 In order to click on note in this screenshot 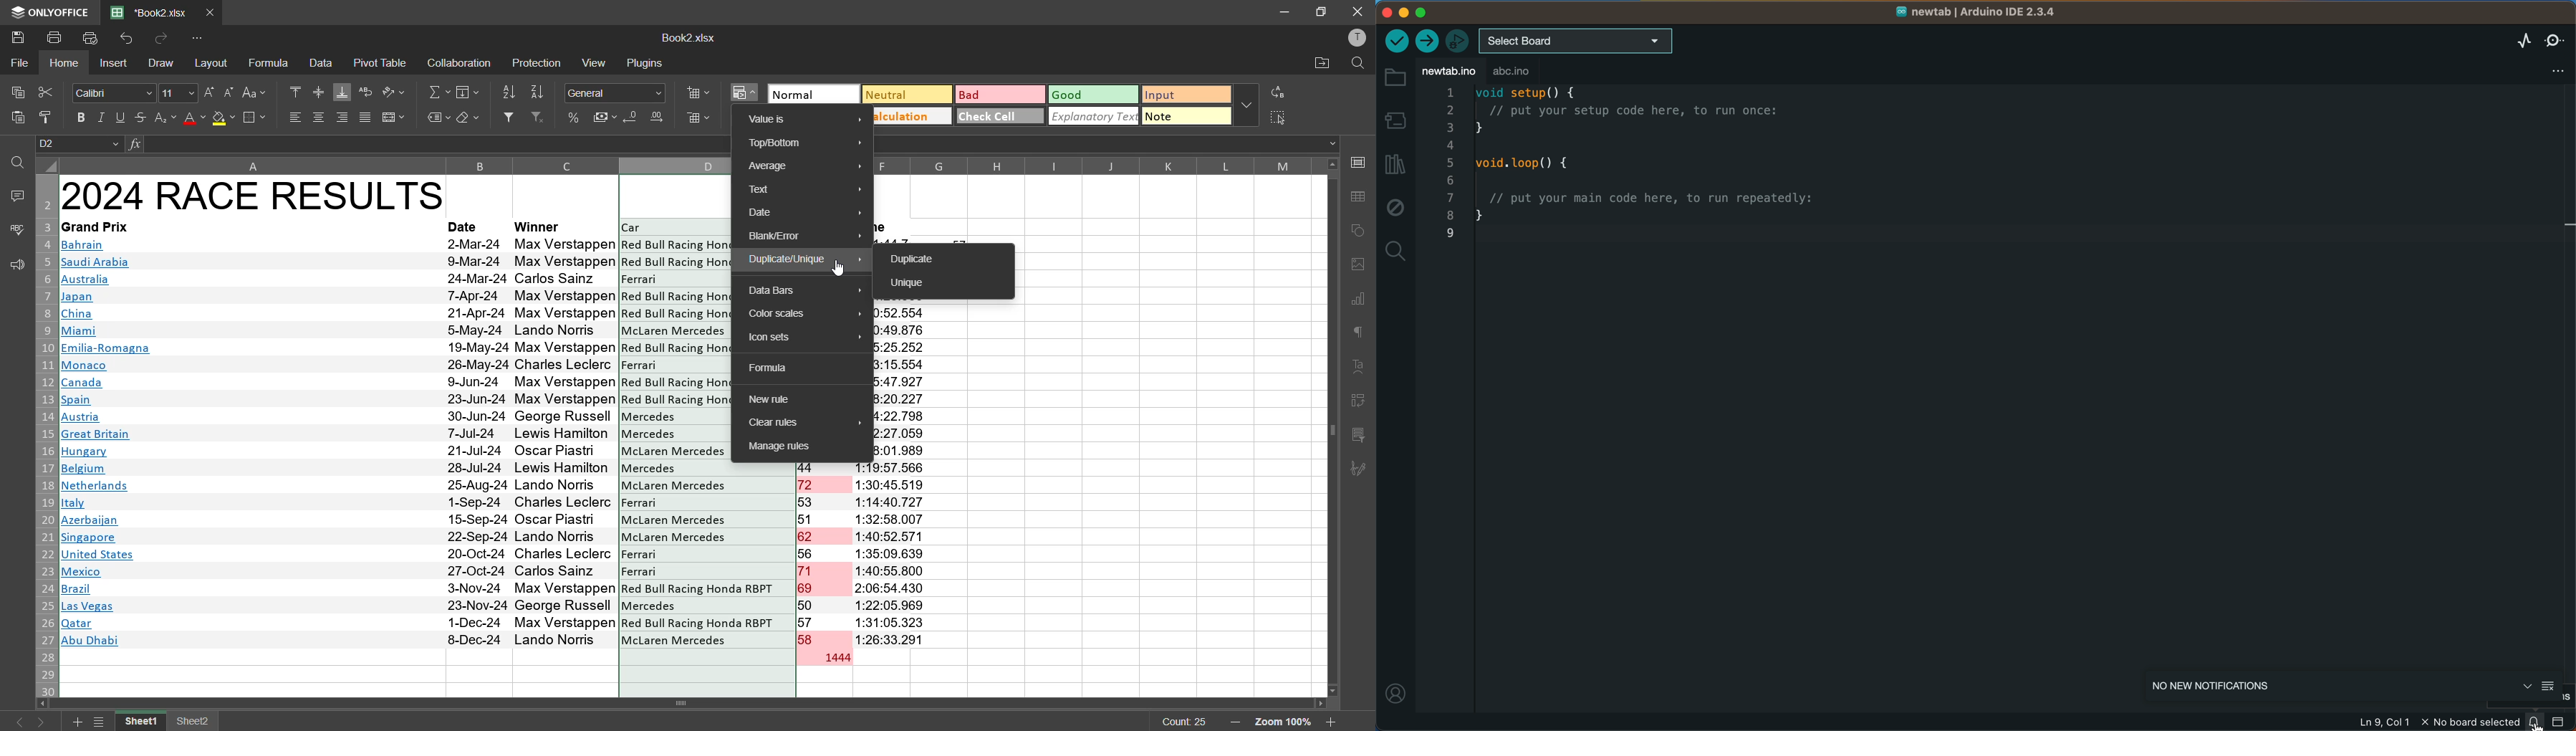, I will do `click(1186, 118)`.